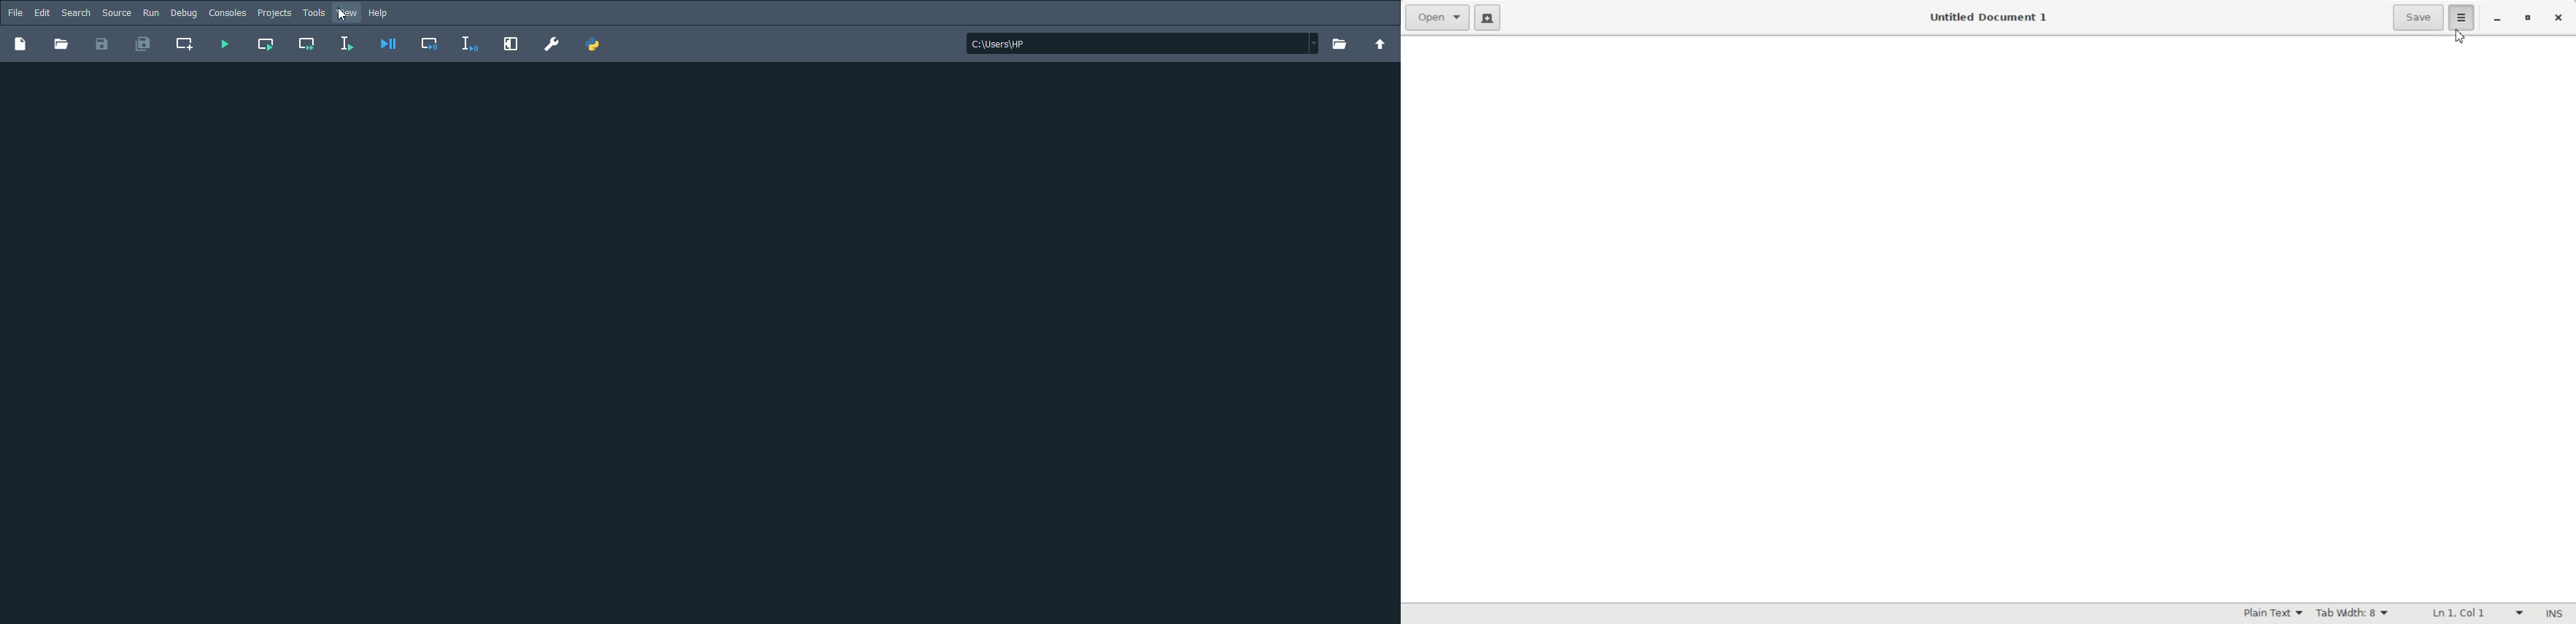  I want to click on Create new cell at the current line, so click(185, 44).